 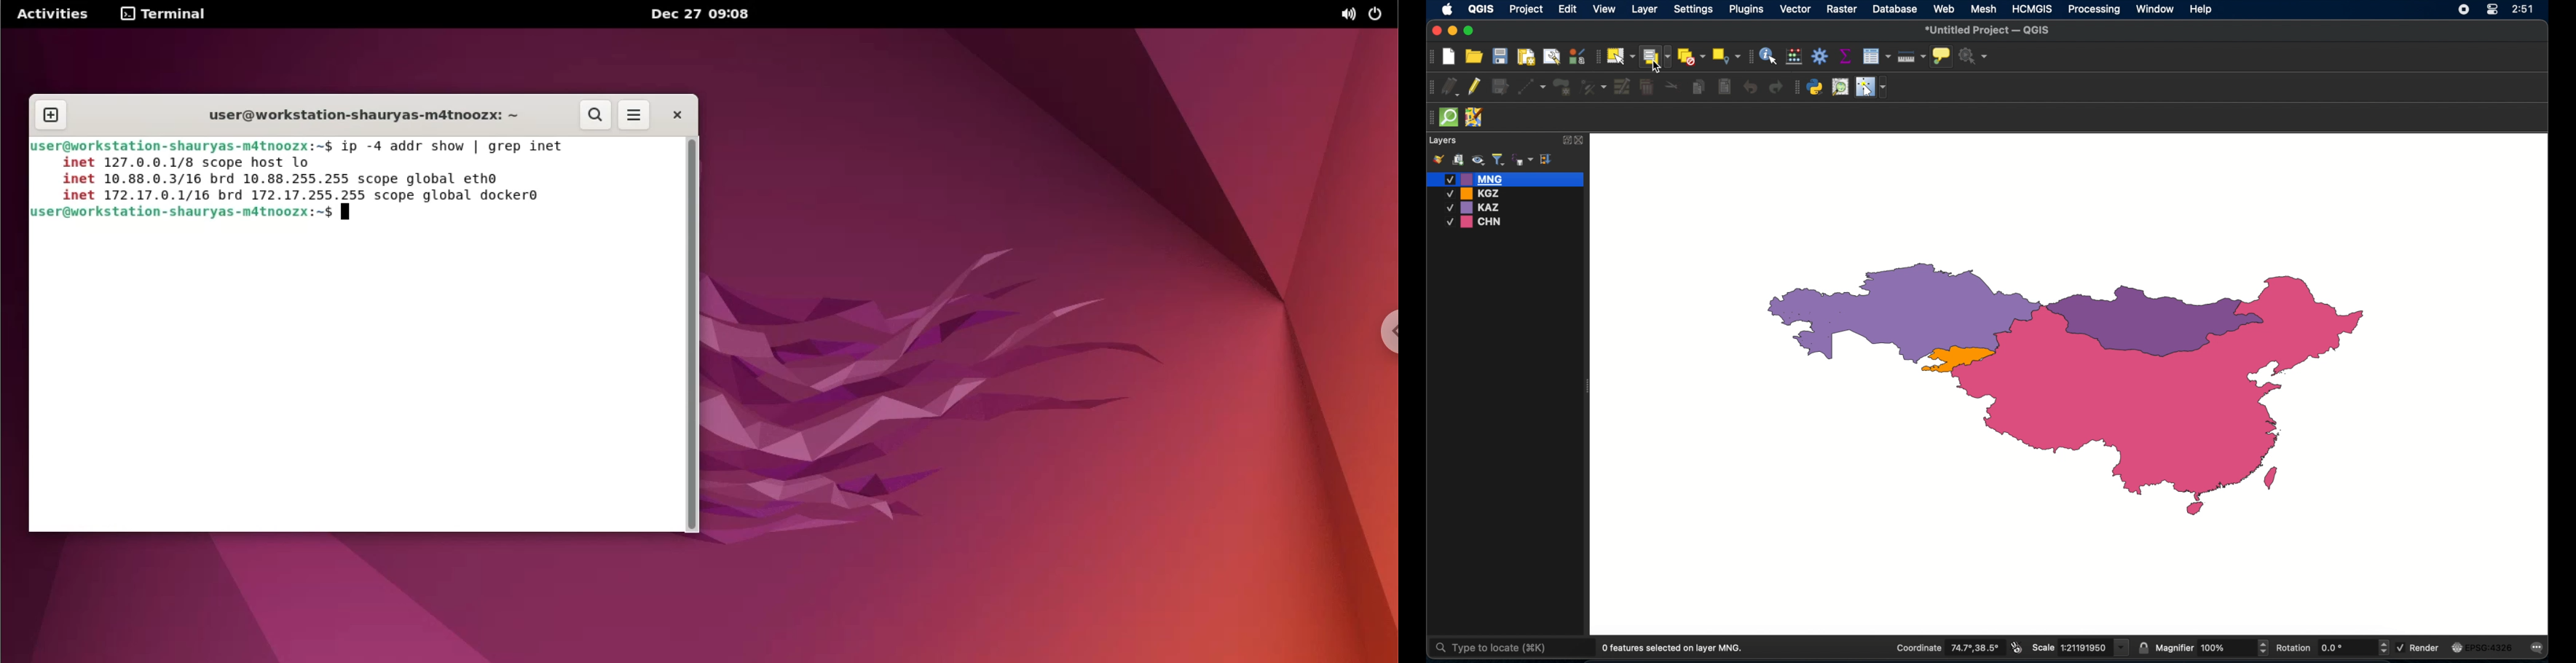 I want to click on vector, so click(x=1797, y=9).